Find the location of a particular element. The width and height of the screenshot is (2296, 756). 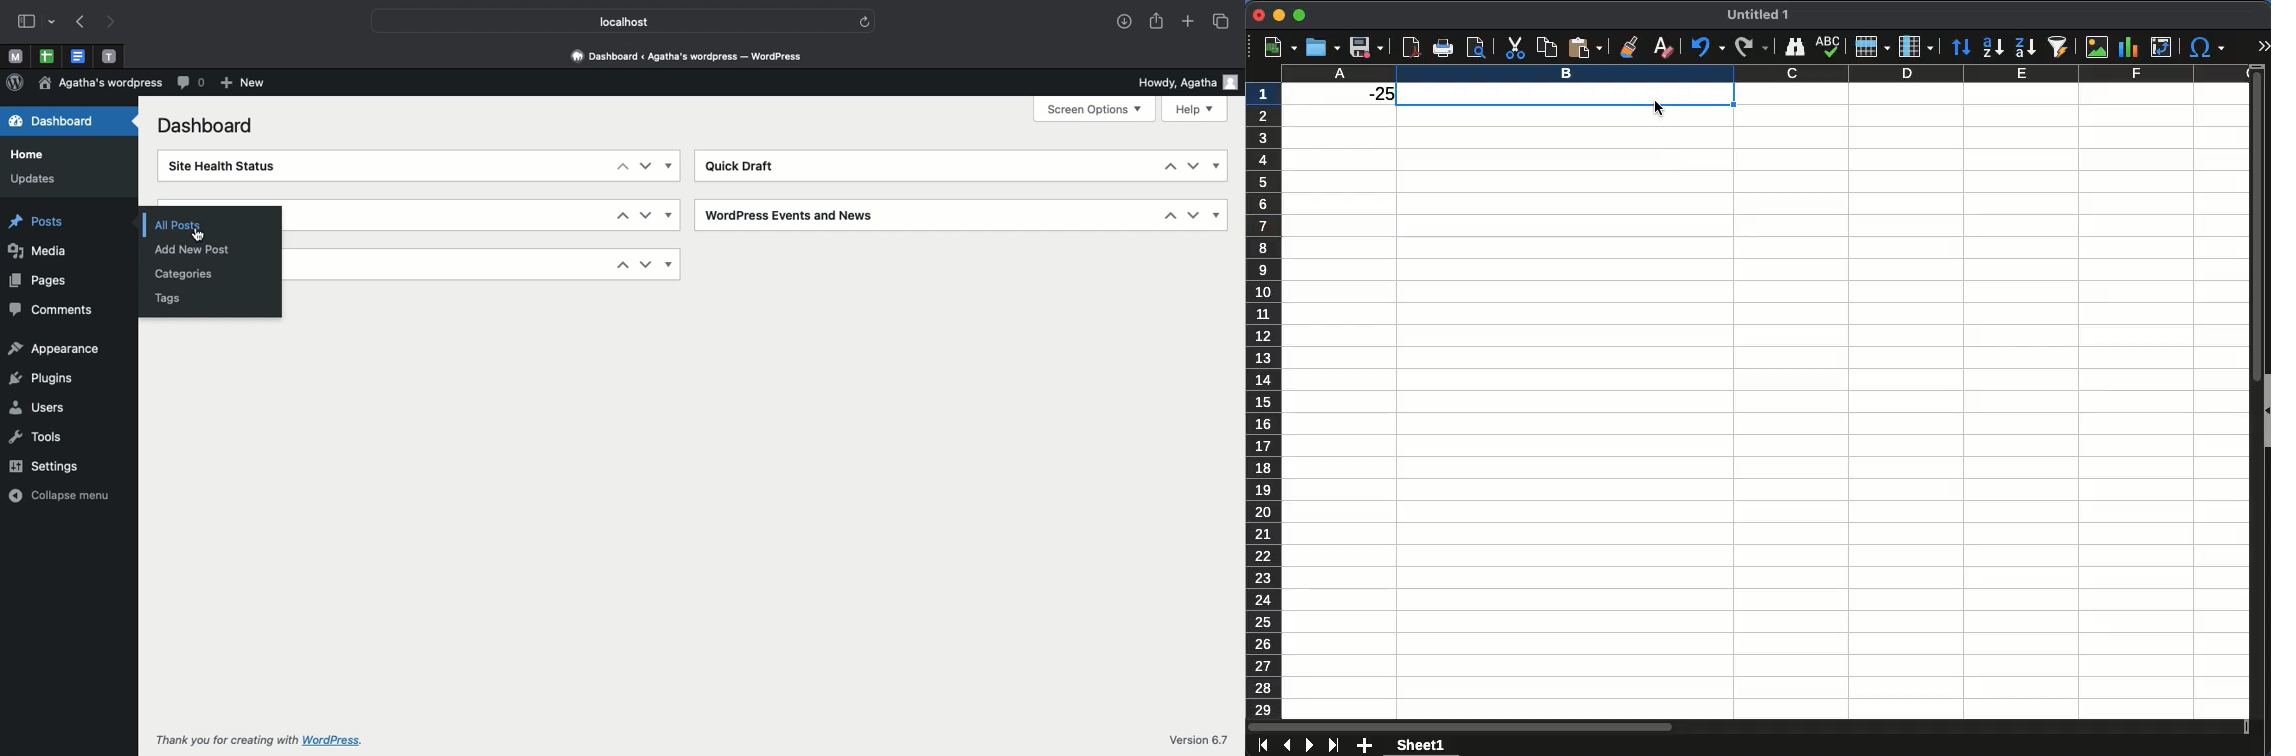

finder is located at coordinates (1796, 47).